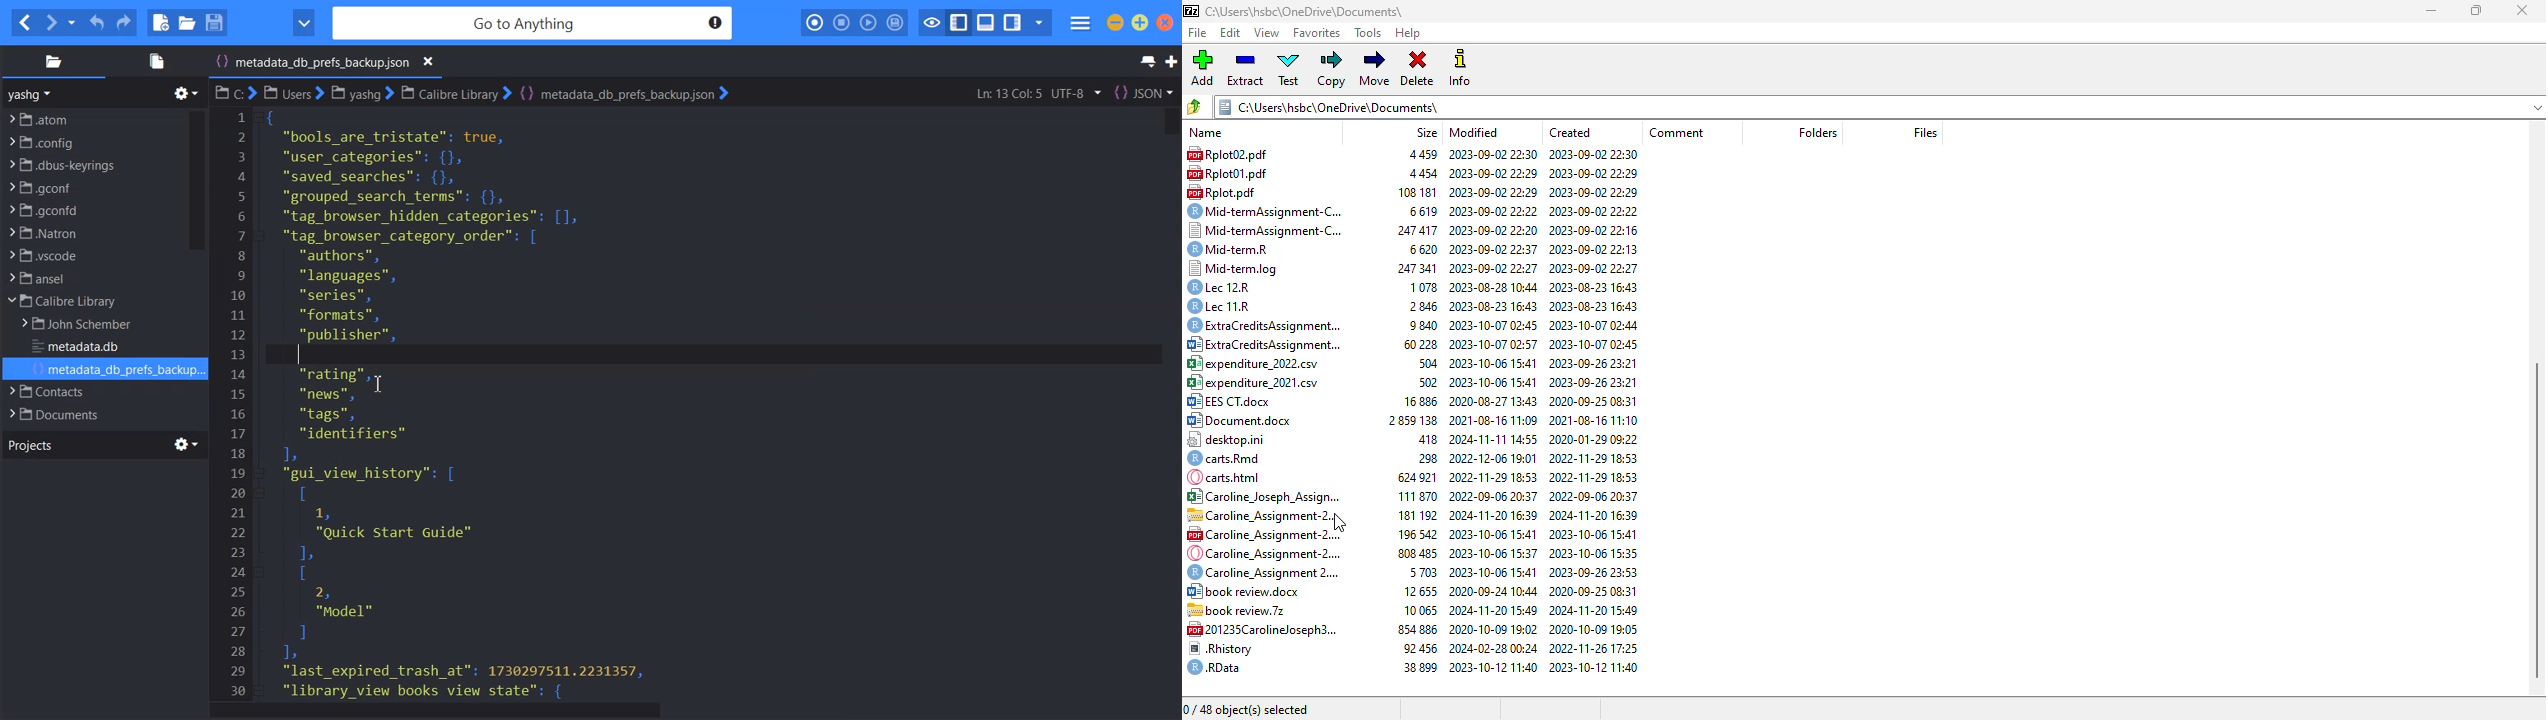 The image size is (2548, 728). Describe the element at coordinates (1418, 70) in the screenshot. I see `delete` at that location.